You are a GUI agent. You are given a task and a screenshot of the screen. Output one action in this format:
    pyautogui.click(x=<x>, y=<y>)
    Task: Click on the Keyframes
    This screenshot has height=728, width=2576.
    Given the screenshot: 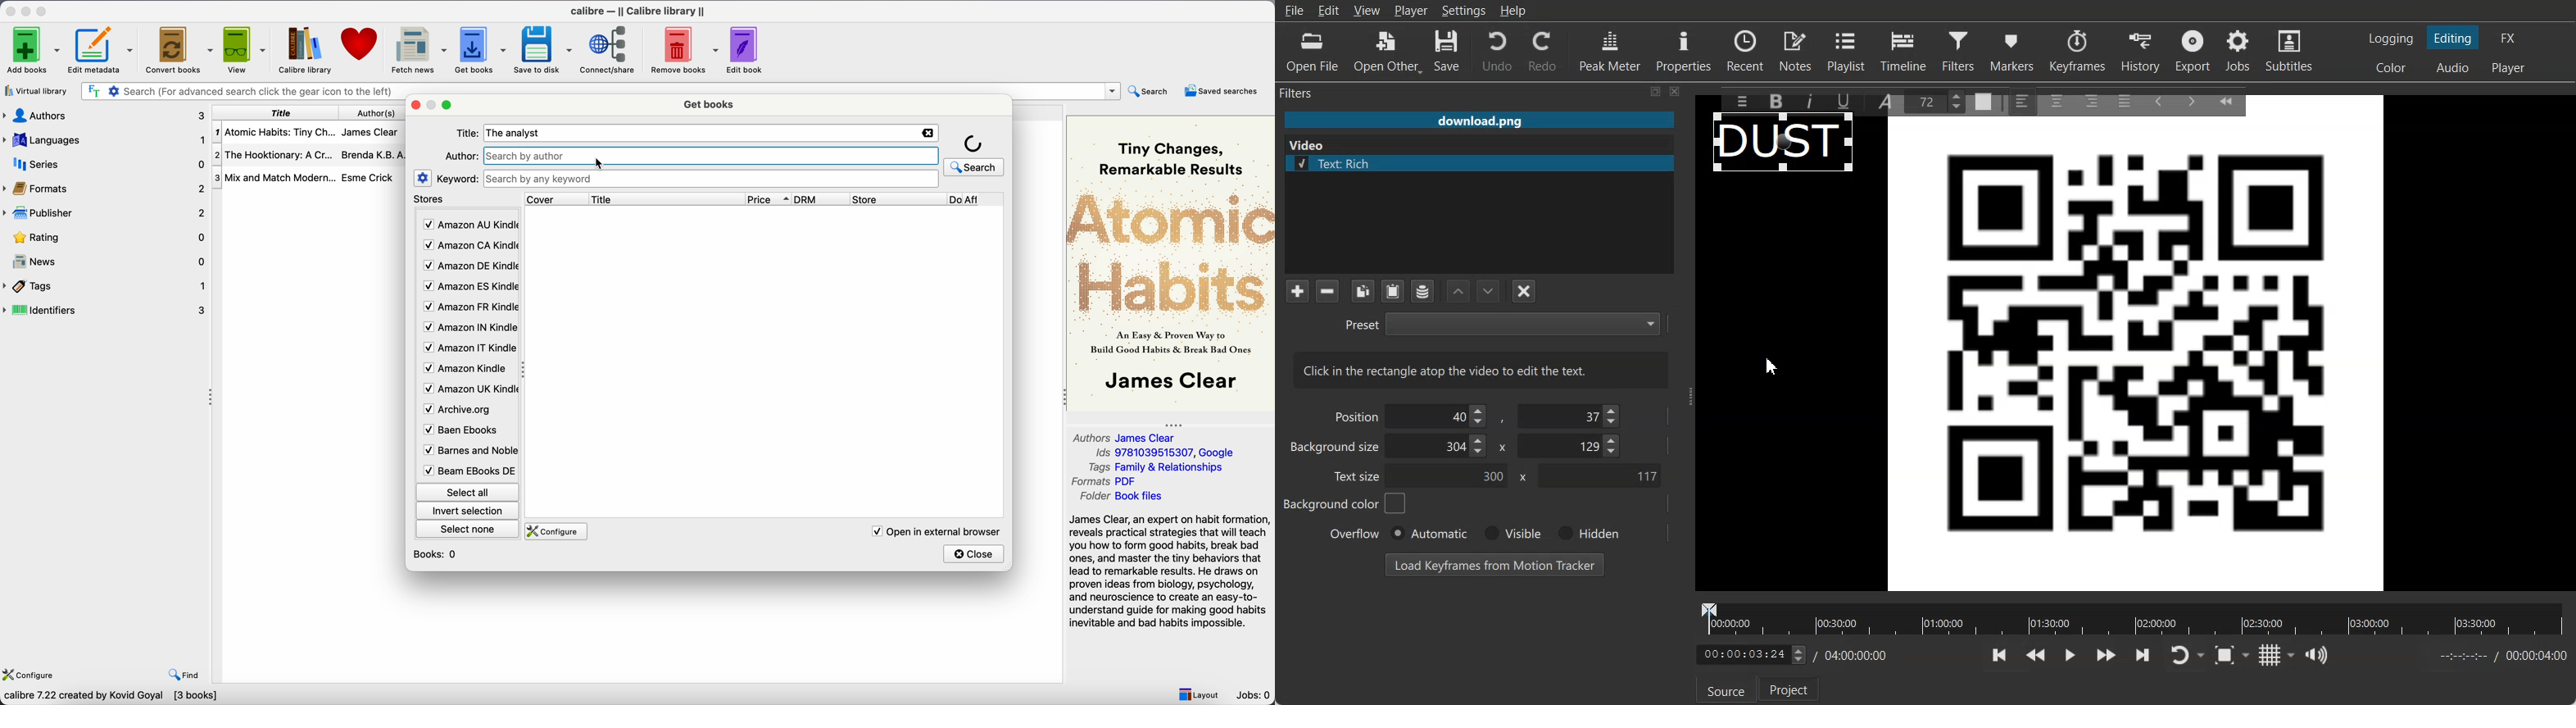 What is the action you would take?
    pyautogui.click(x=2077, y=50)
    